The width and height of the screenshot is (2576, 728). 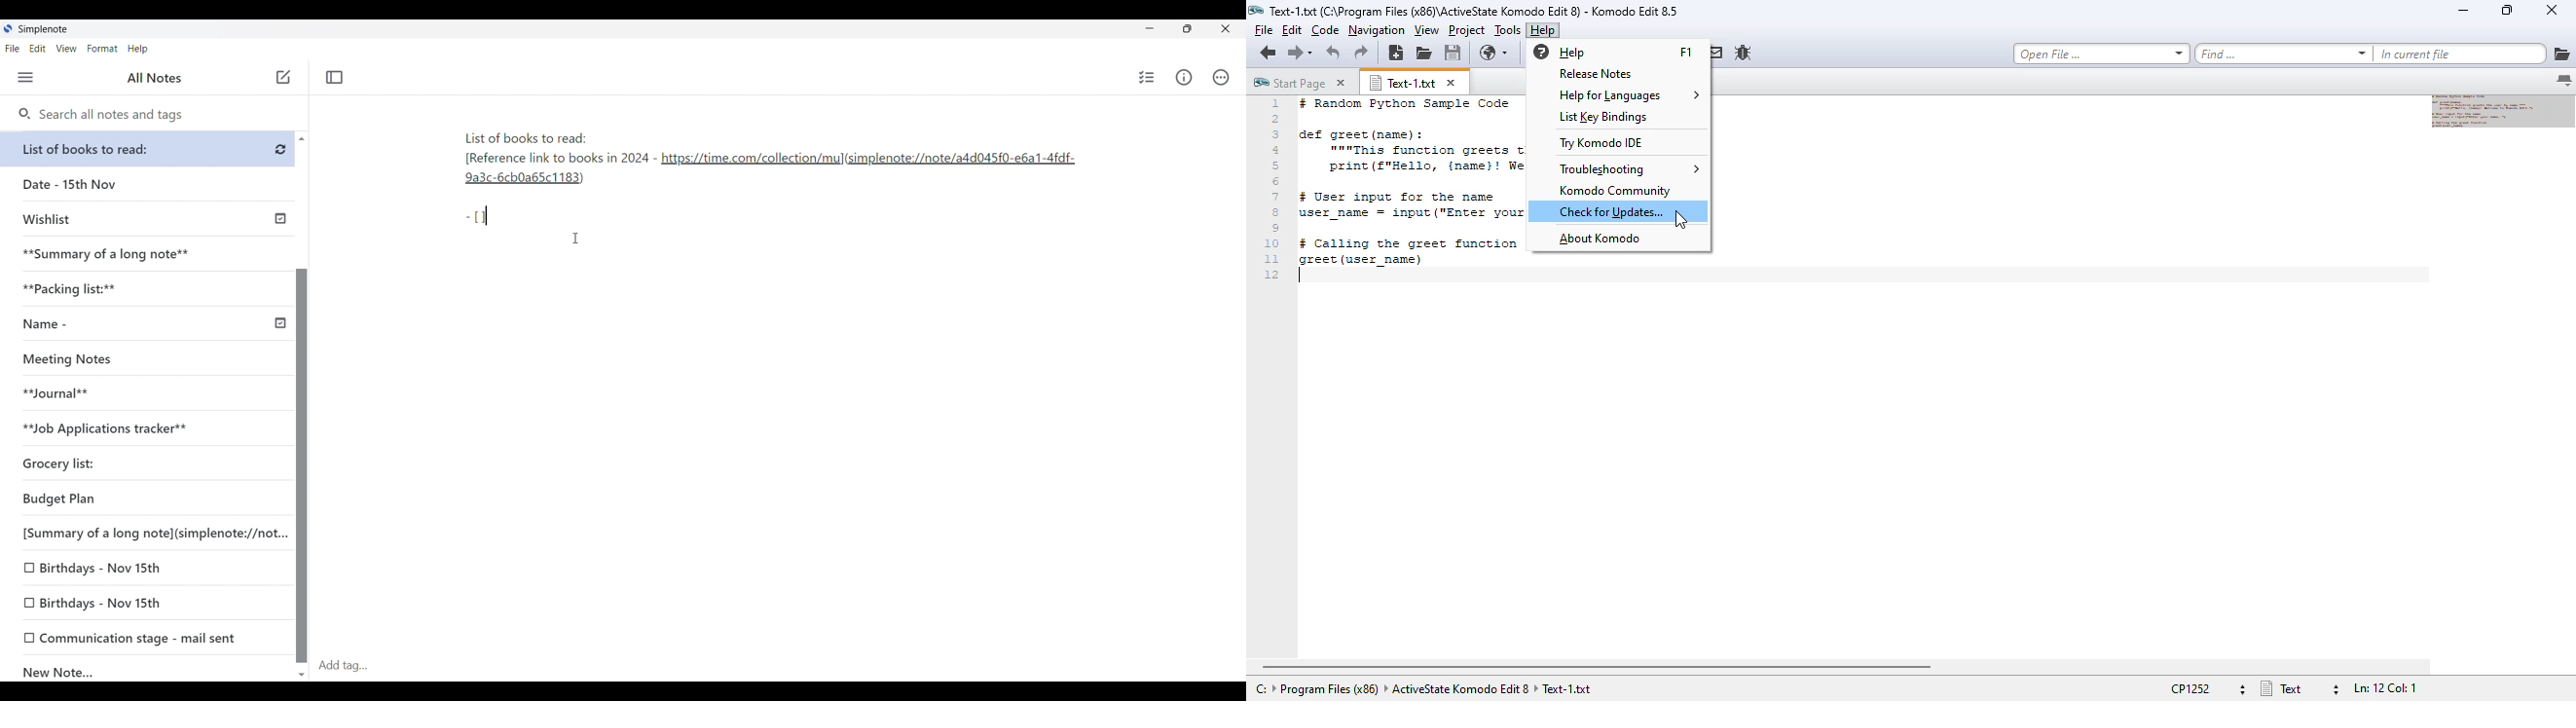 What do you see at coordinates (1604, 117) in the screenshot?
I see `list key bindings` at bounding box center [1604, 117].